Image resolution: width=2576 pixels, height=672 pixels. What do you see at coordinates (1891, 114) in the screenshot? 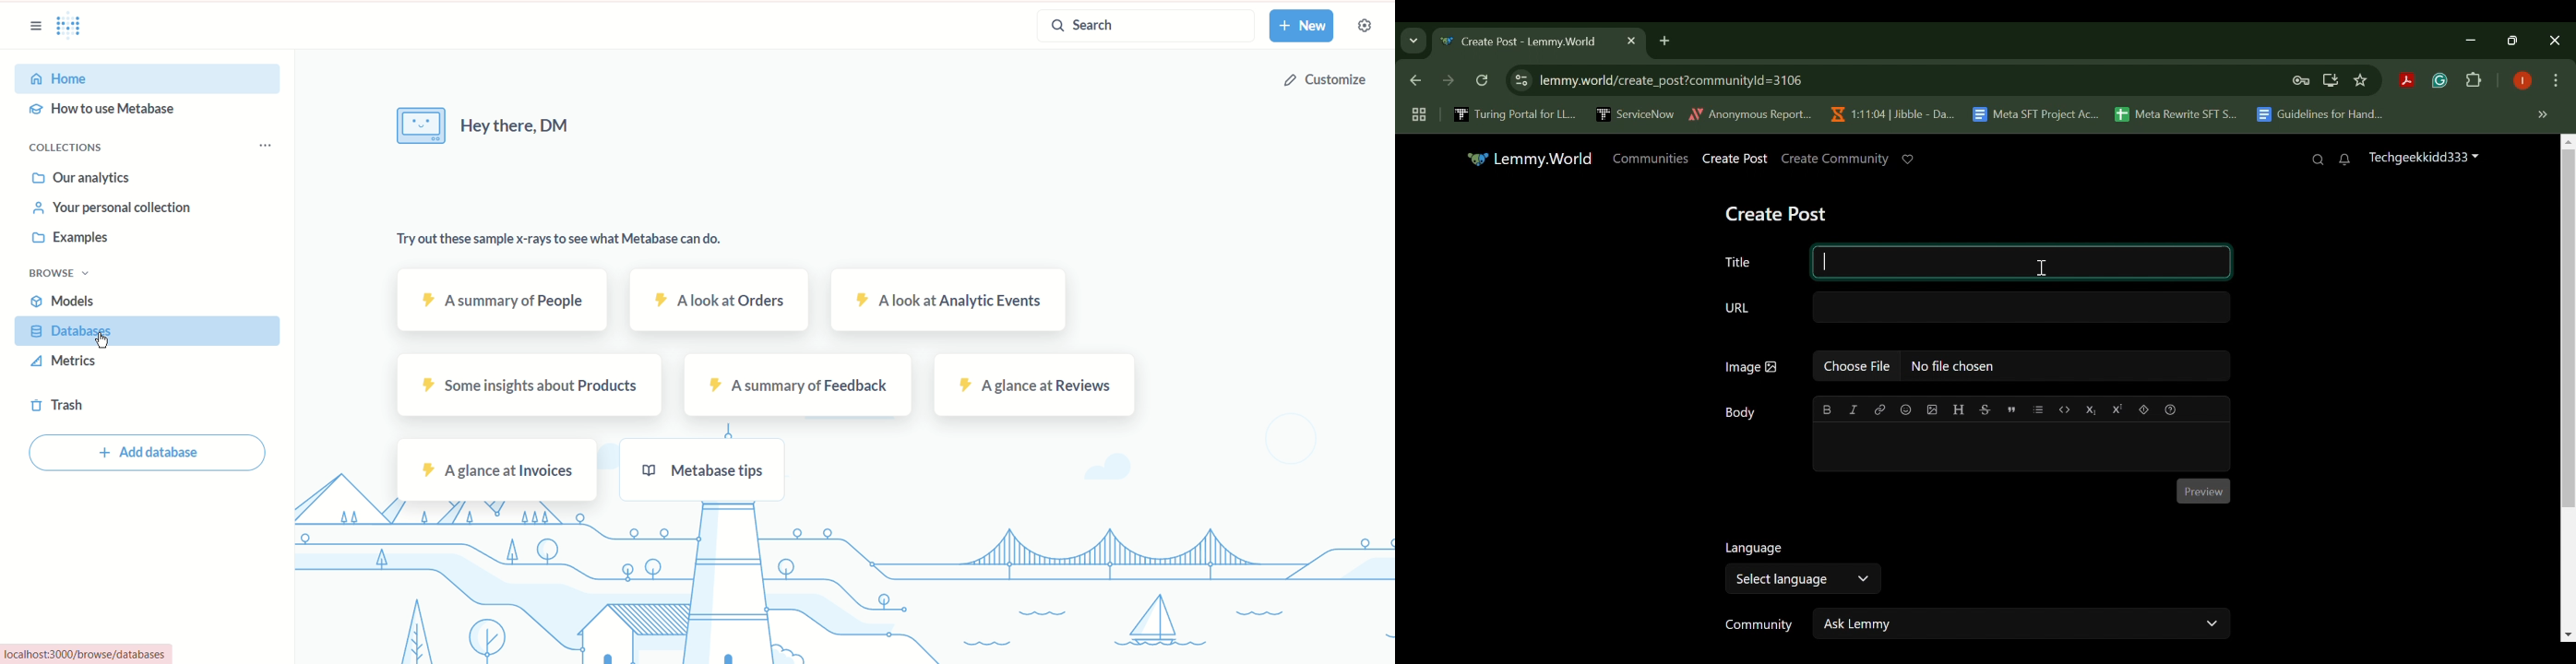
I see `1:11:04 | Jibble - Da...` at bounding box center [1891, 114].